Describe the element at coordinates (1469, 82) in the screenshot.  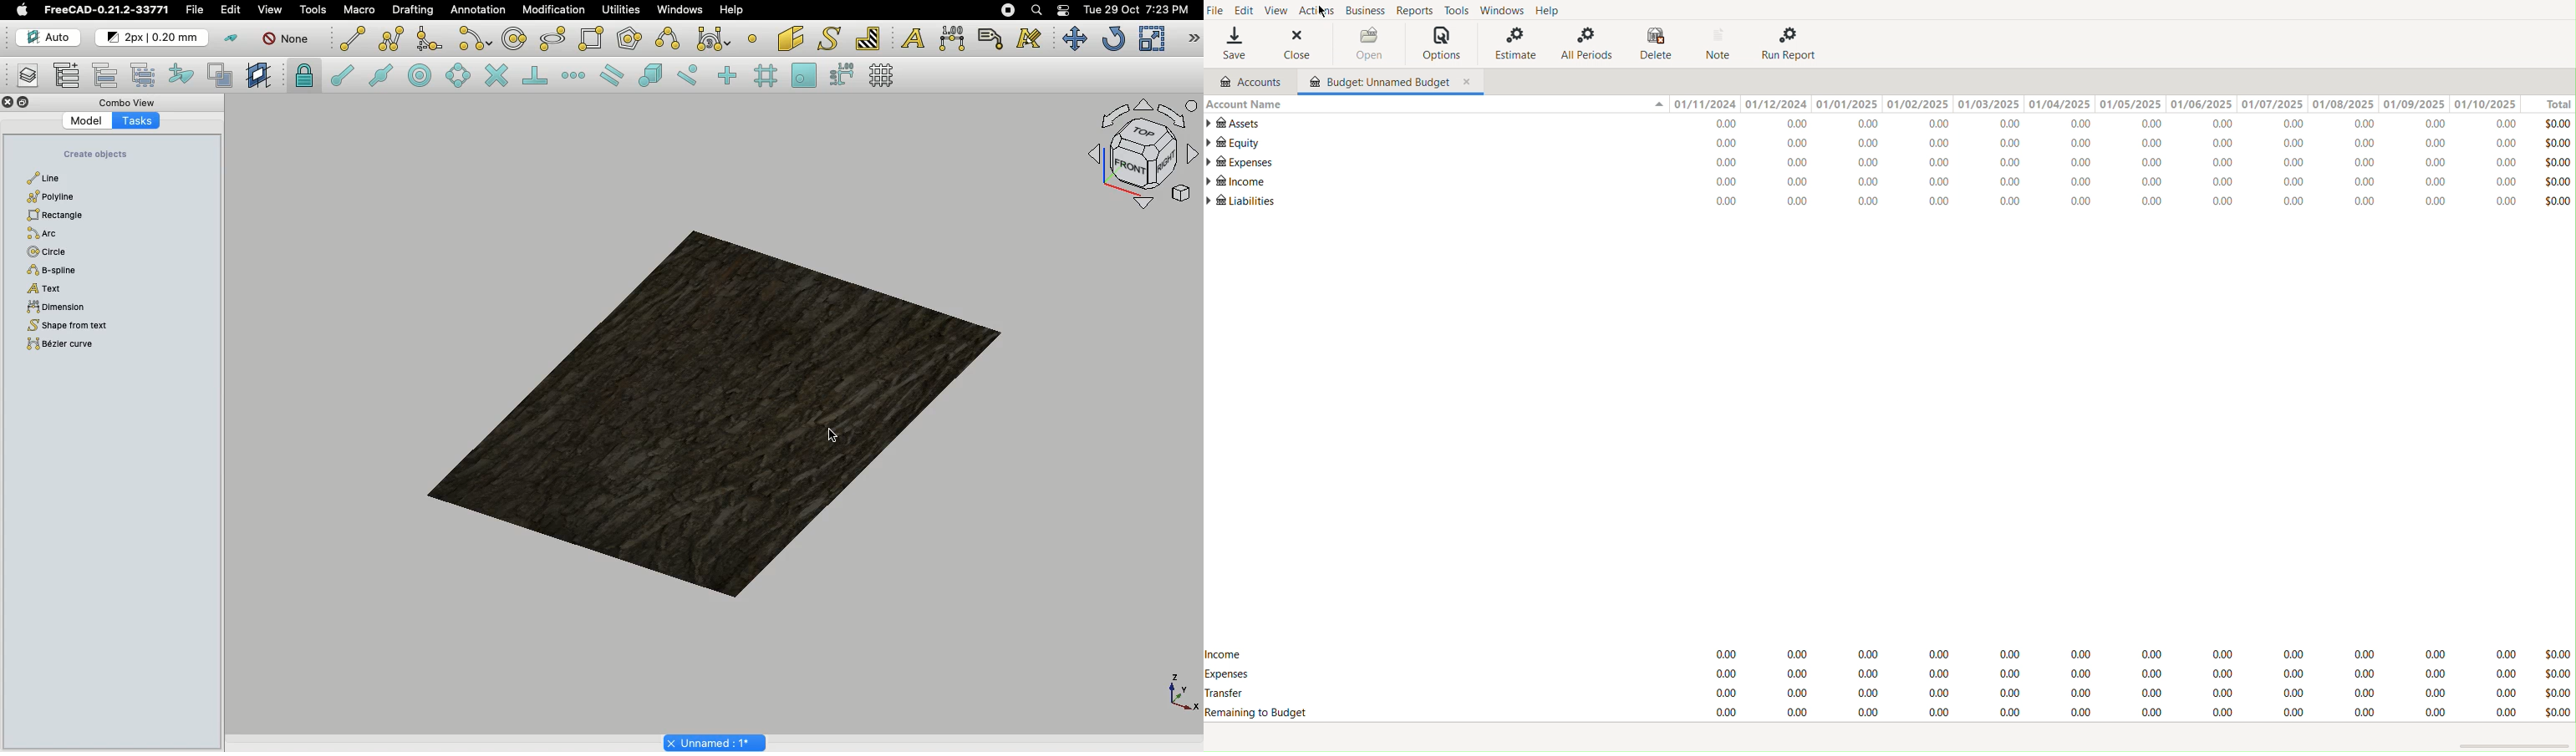
I see `close` at that location.